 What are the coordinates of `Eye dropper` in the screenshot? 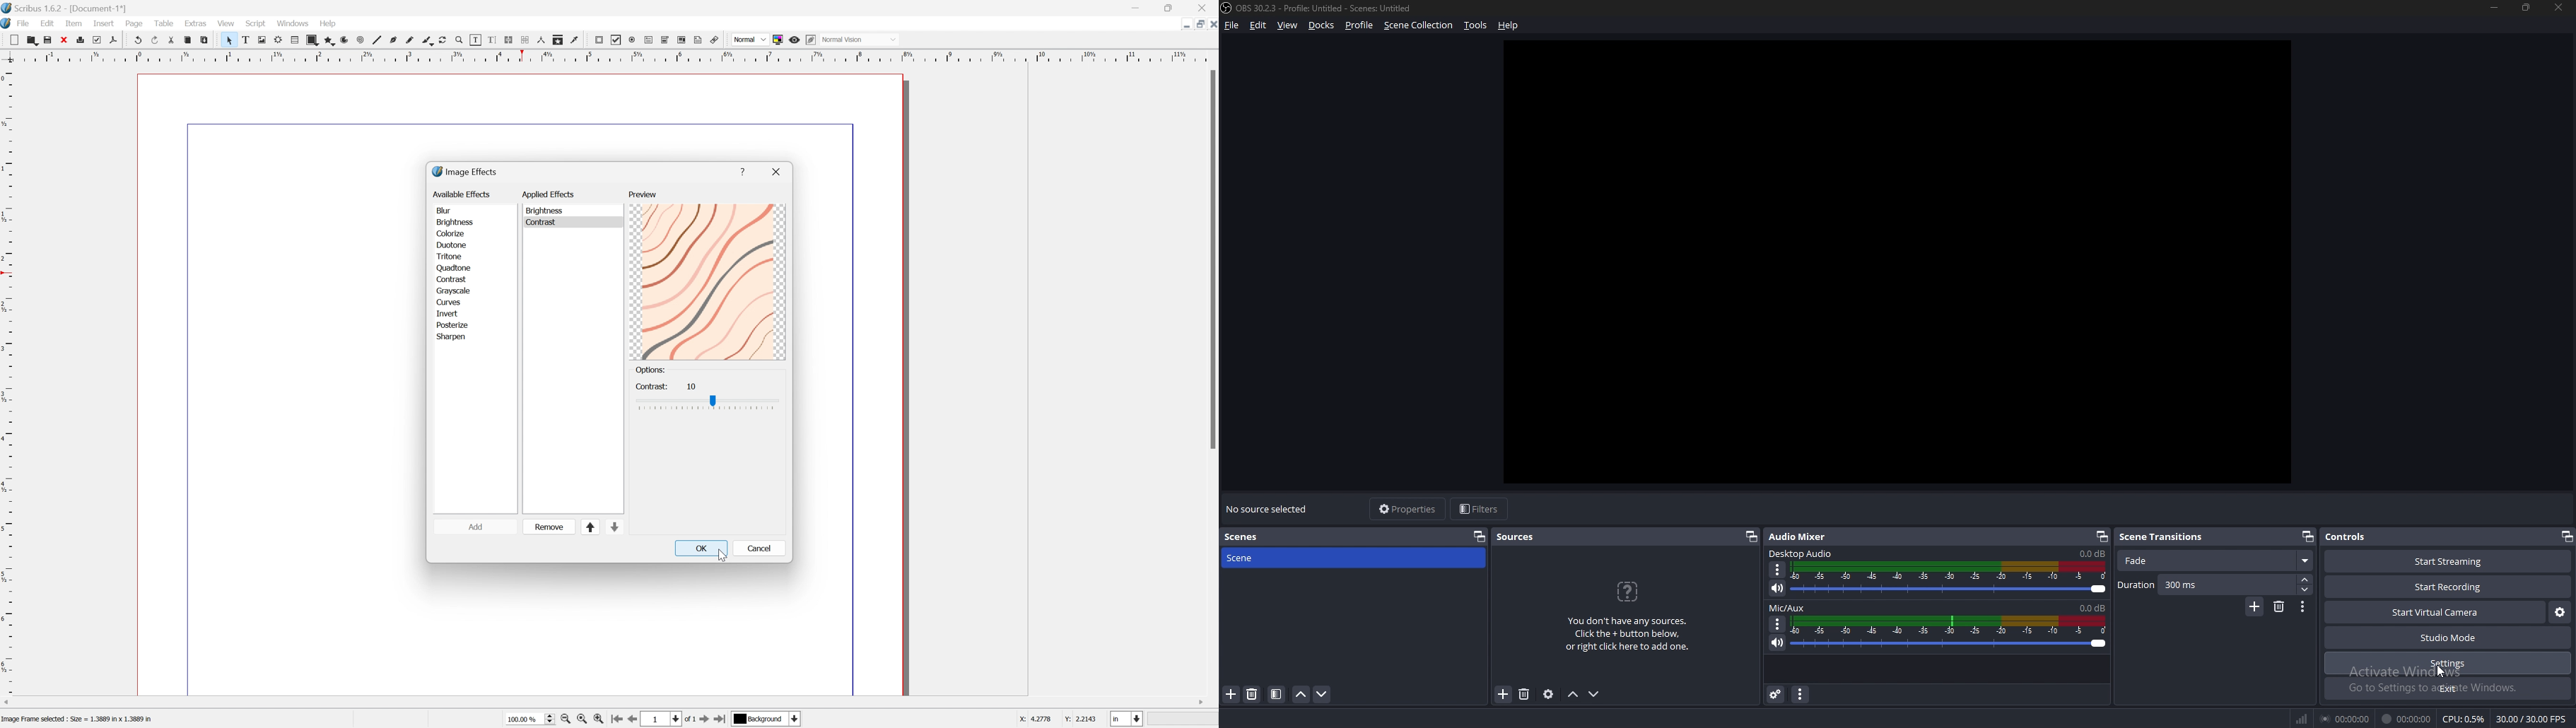 It's located at (578, 41).